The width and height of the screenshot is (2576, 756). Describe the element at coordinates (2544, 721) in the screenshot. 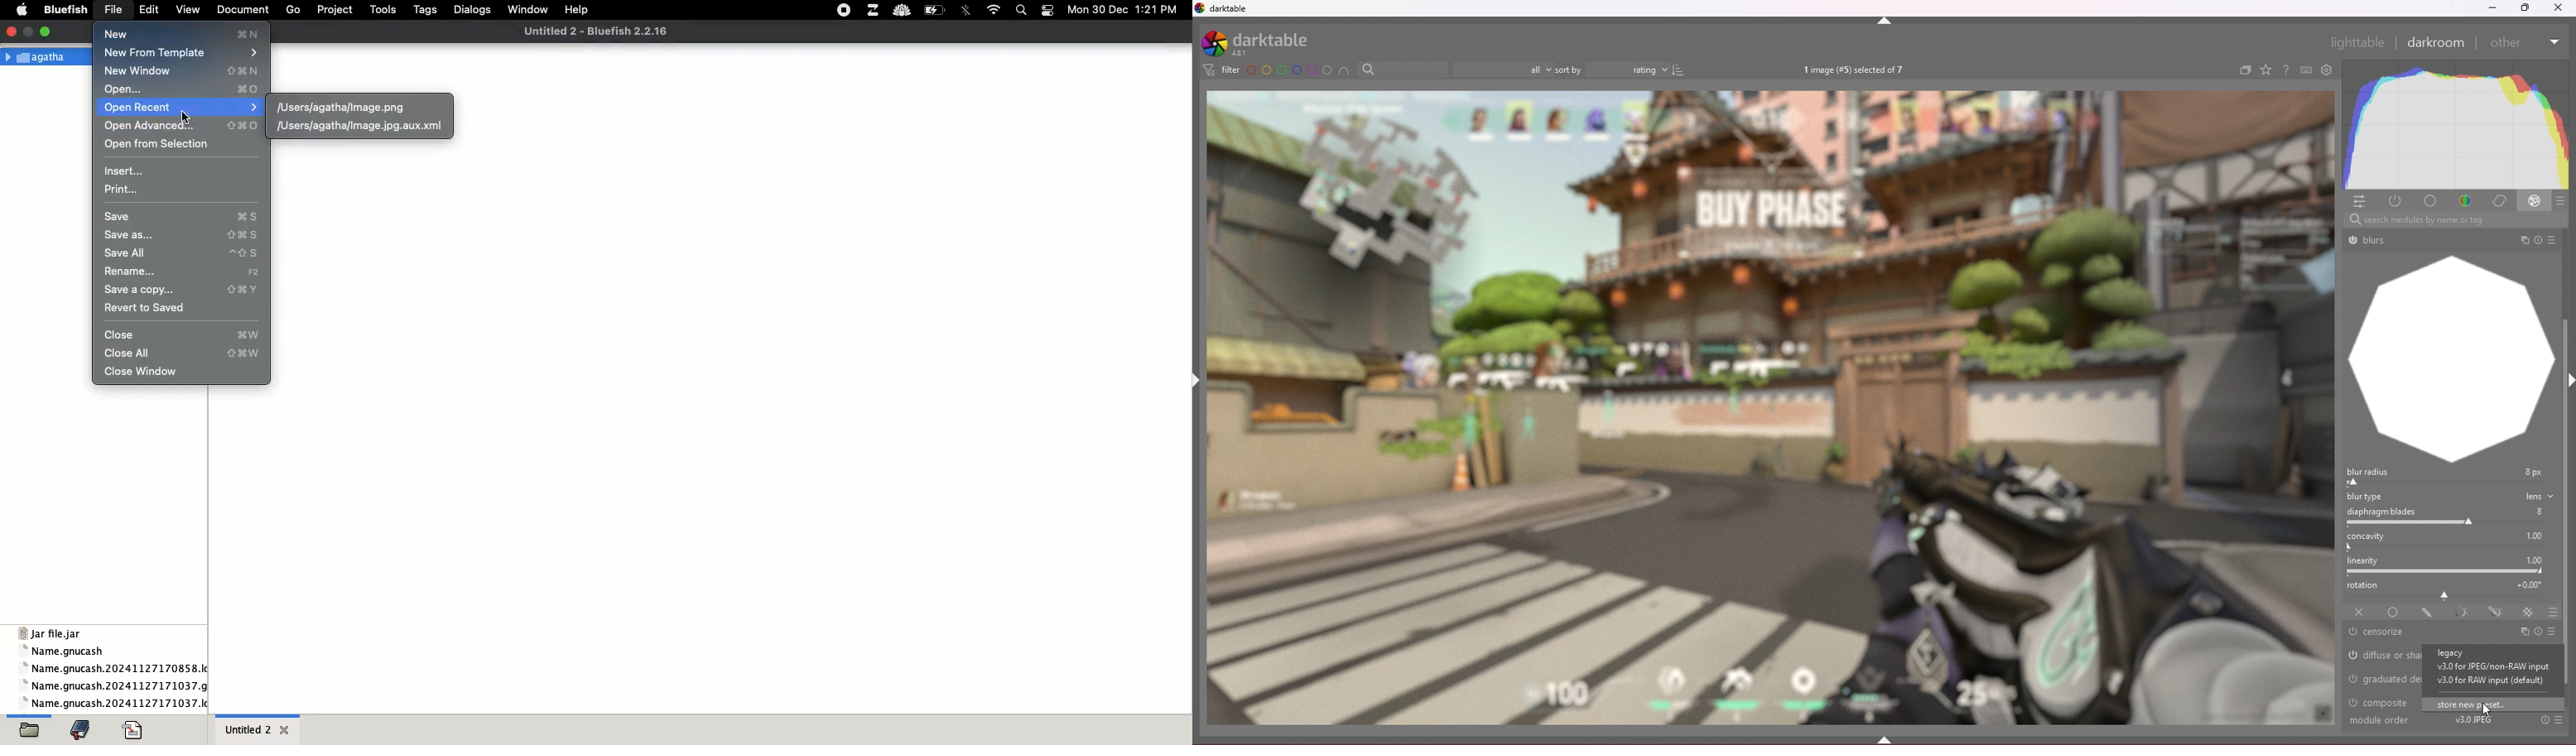

I see `` at that location.